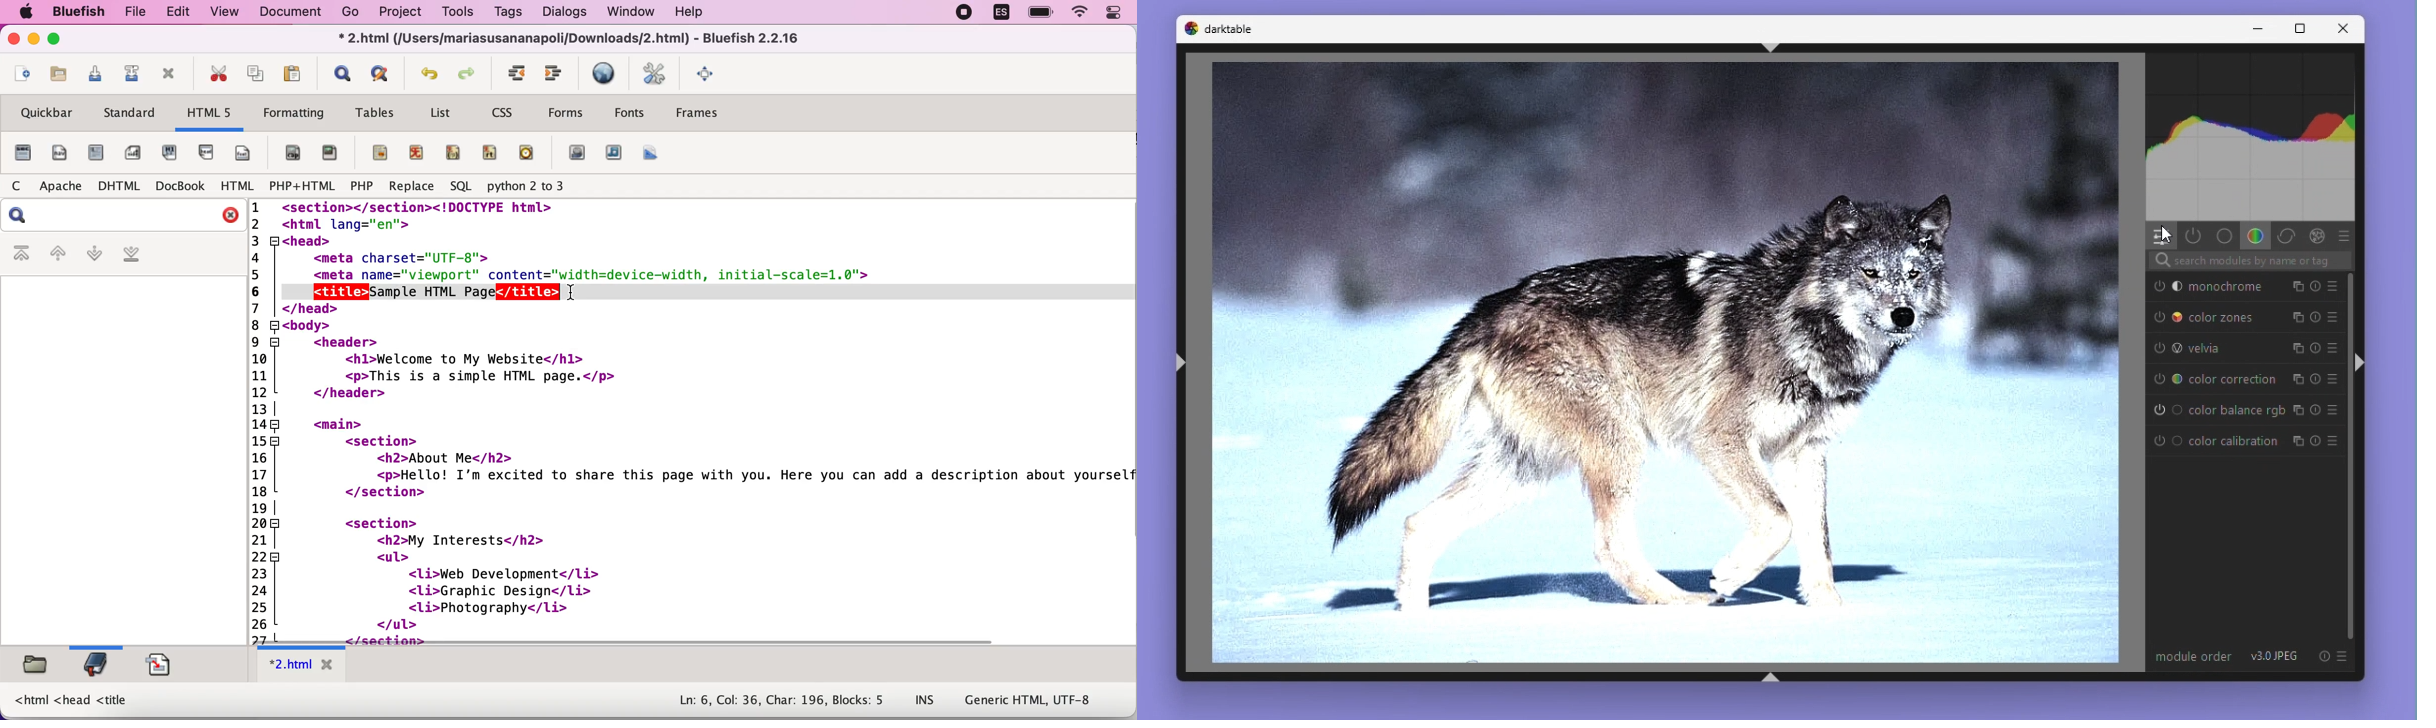 This screenshot has height=728, width=2436. Describe the element at coordinates (2315, 409) in the screenshot. I see `reset` at that location.